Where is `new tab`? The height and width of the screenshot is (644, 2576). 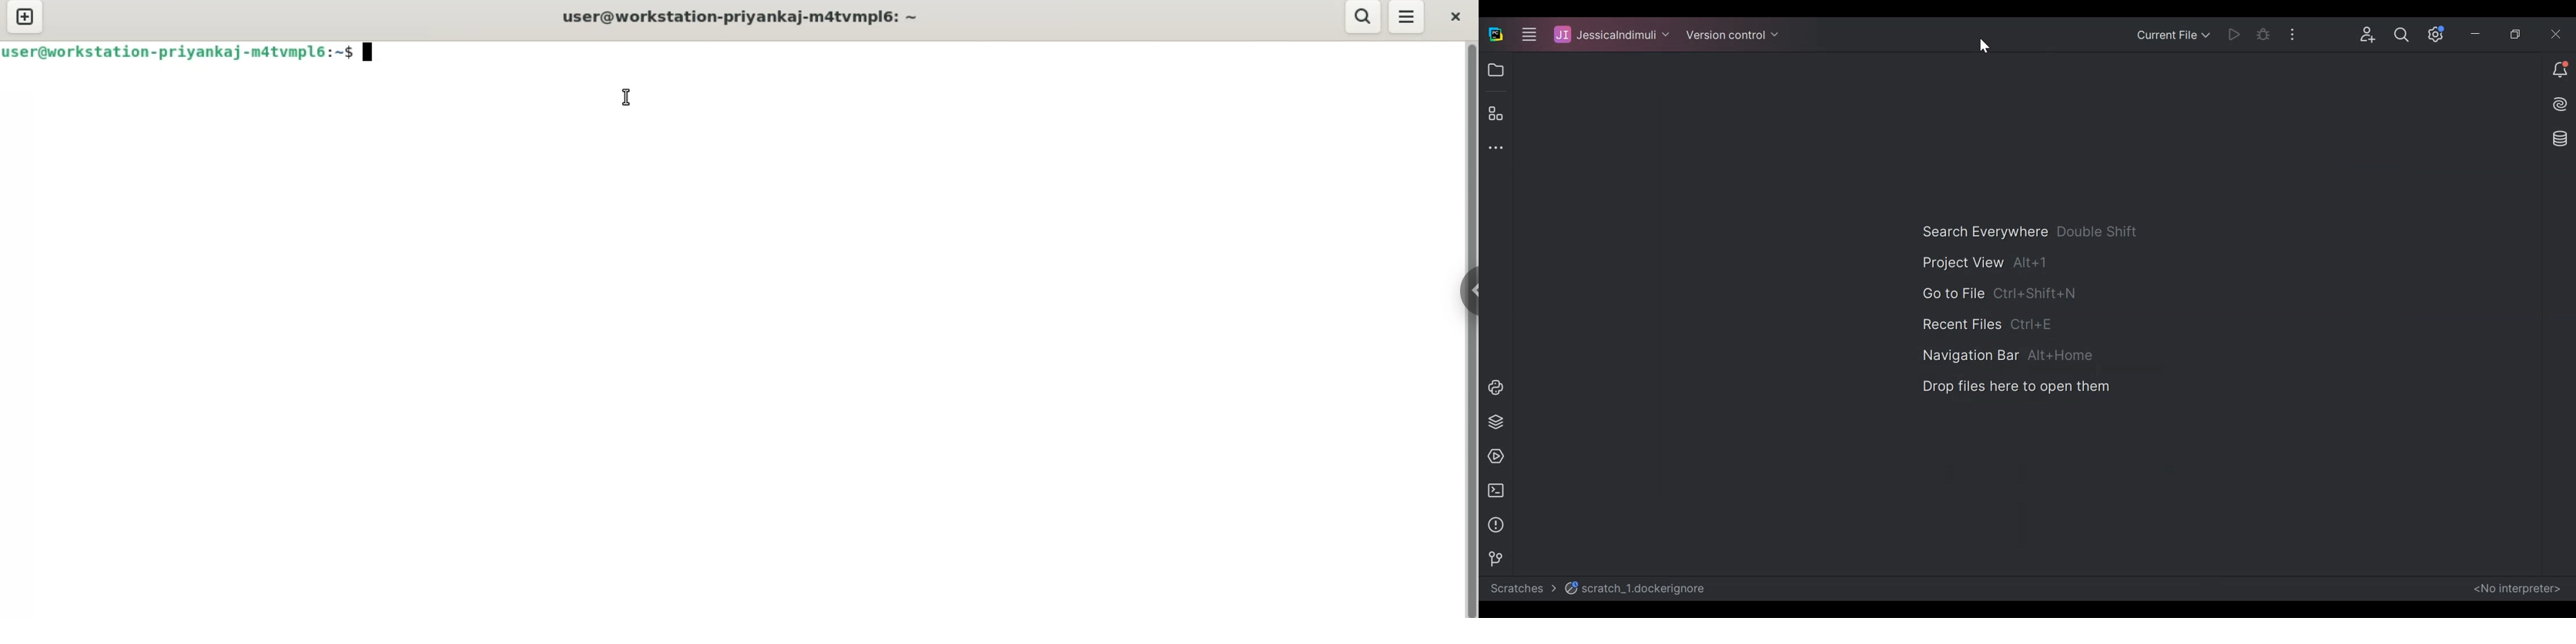
new tab is located at coordinates (24, 18).